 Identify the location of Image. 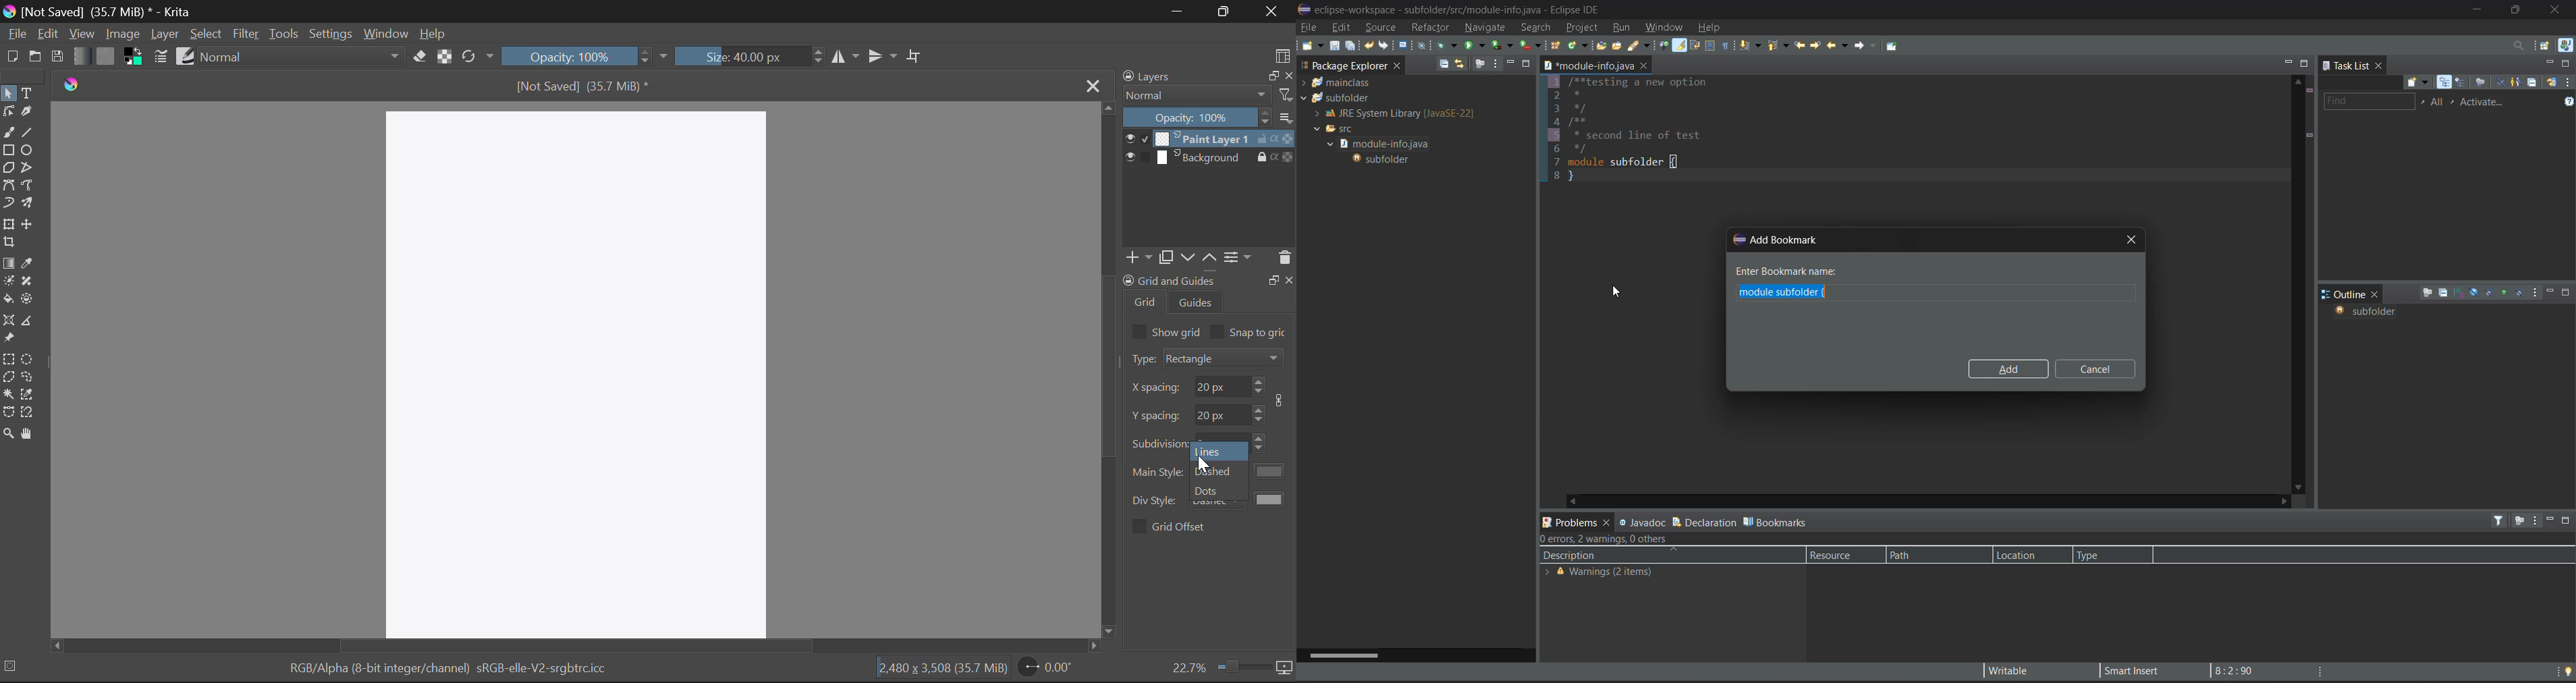
(122, 34).